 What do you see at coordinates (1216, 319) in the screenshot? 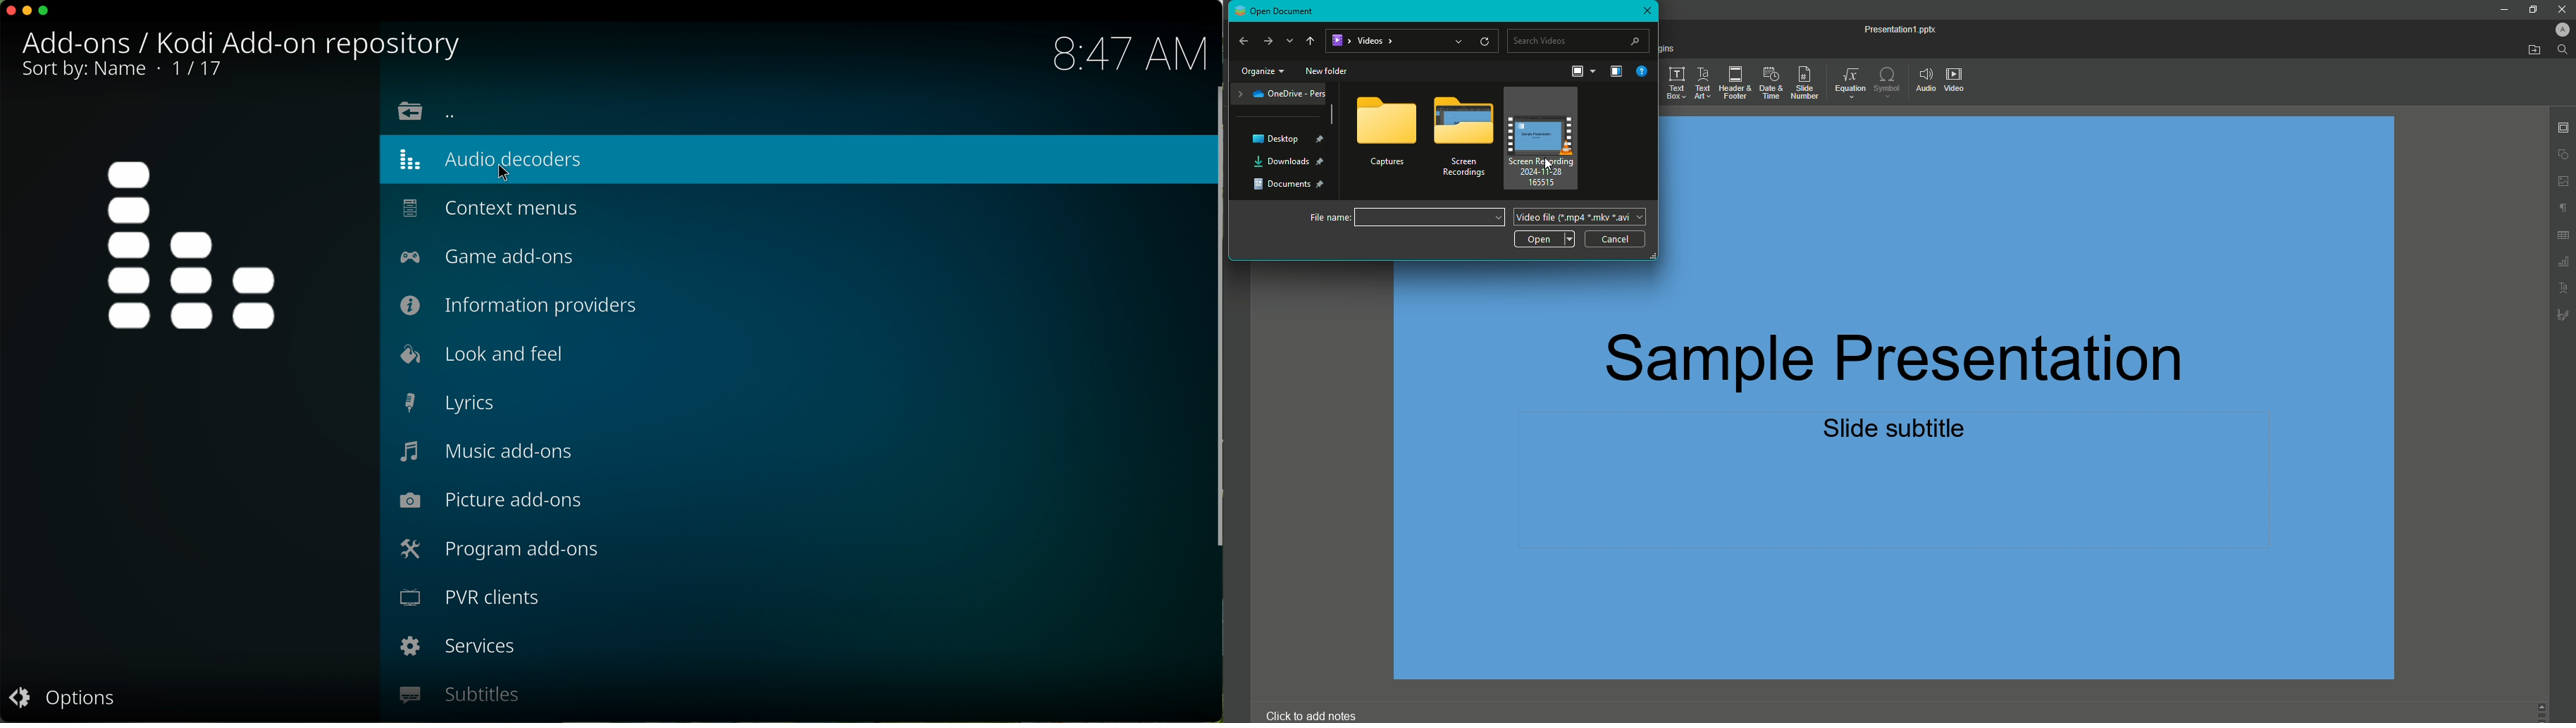
I see `scroll bar` at bounding box center [1216, 319].